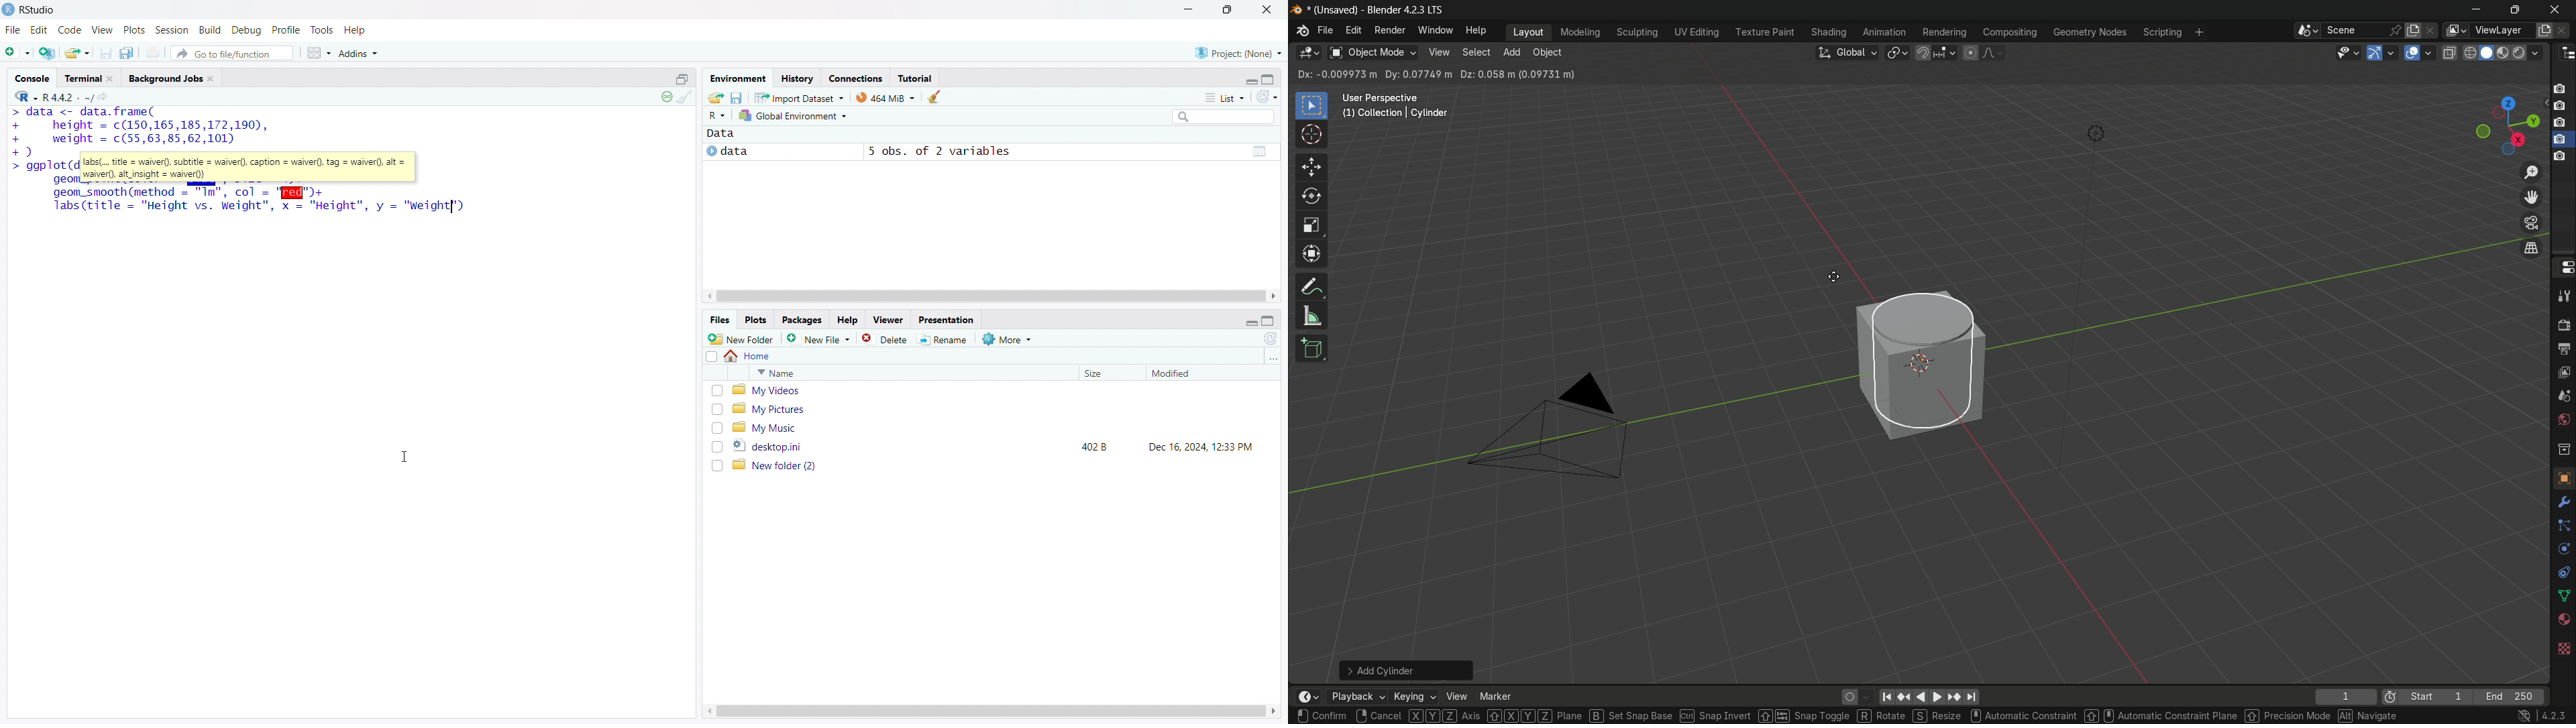  I want to click on addins, so click(360, 53).